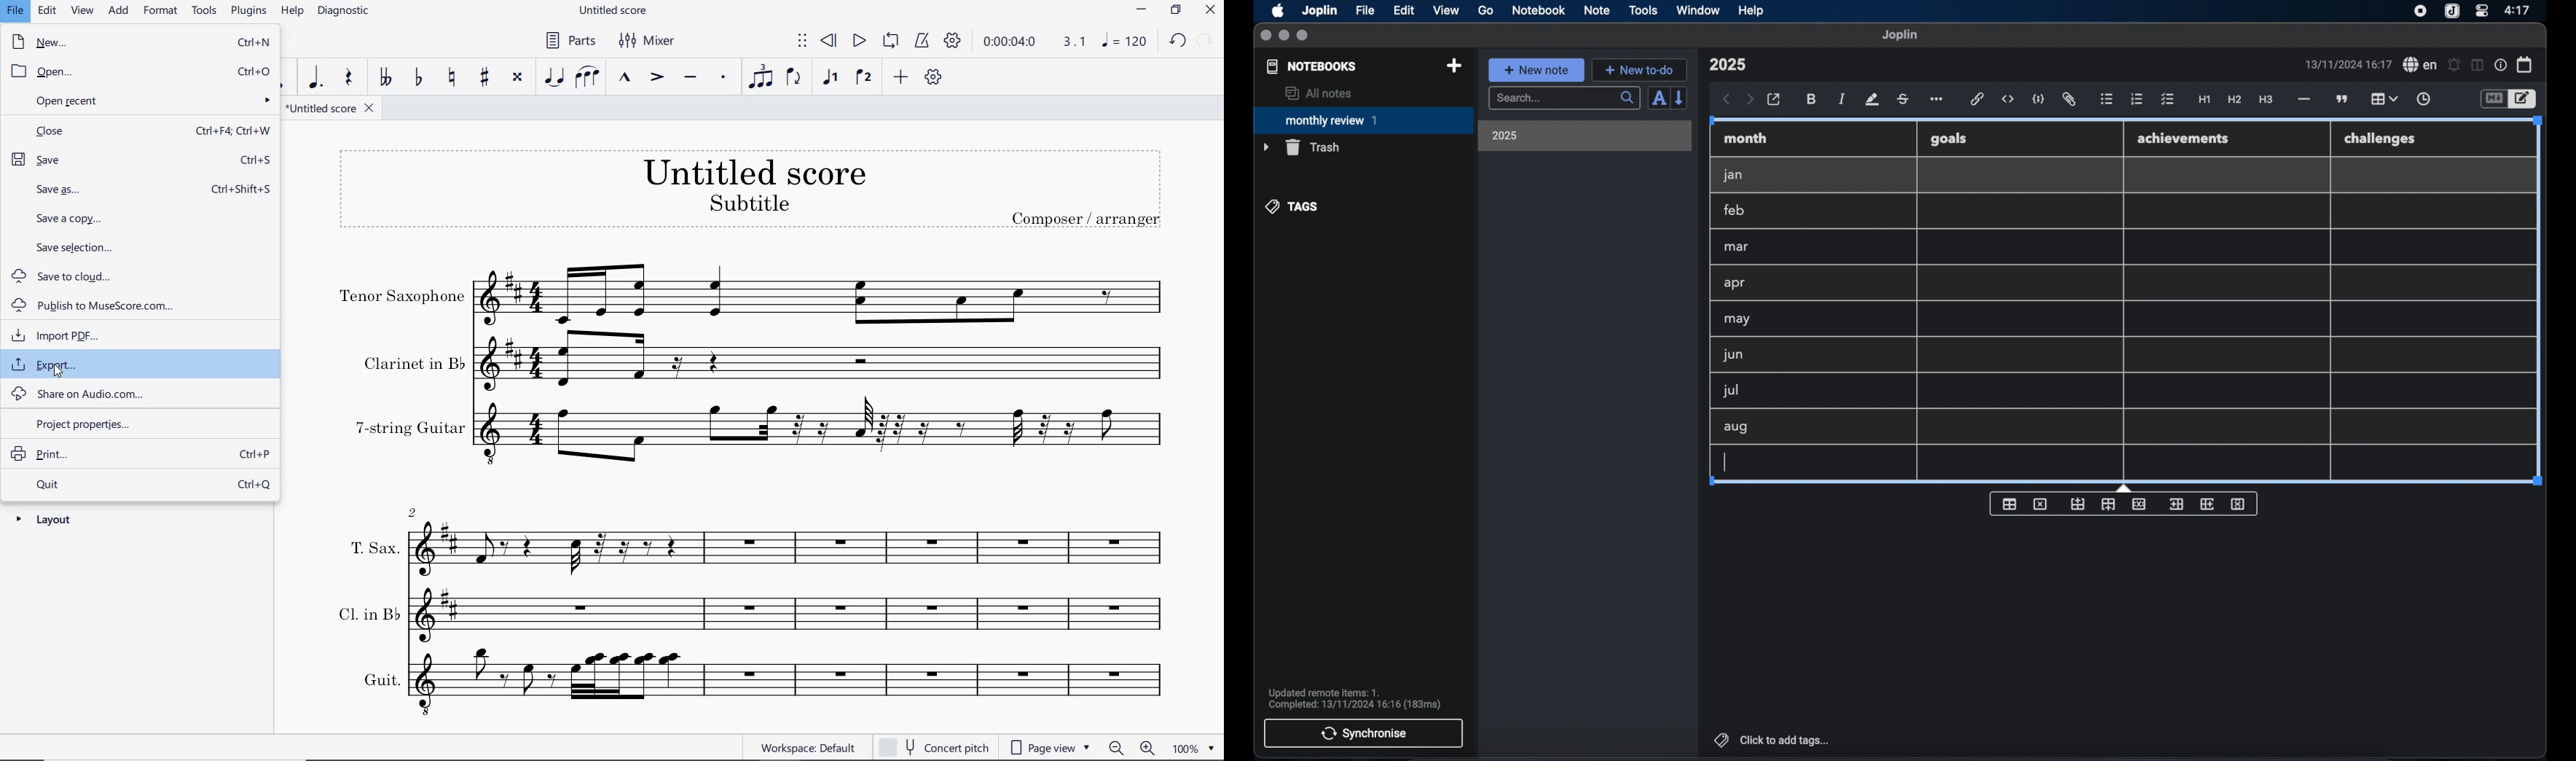  Describe the element at coordinates (2303, 99) in the screenshot. I see `horizontal rule` at that location.